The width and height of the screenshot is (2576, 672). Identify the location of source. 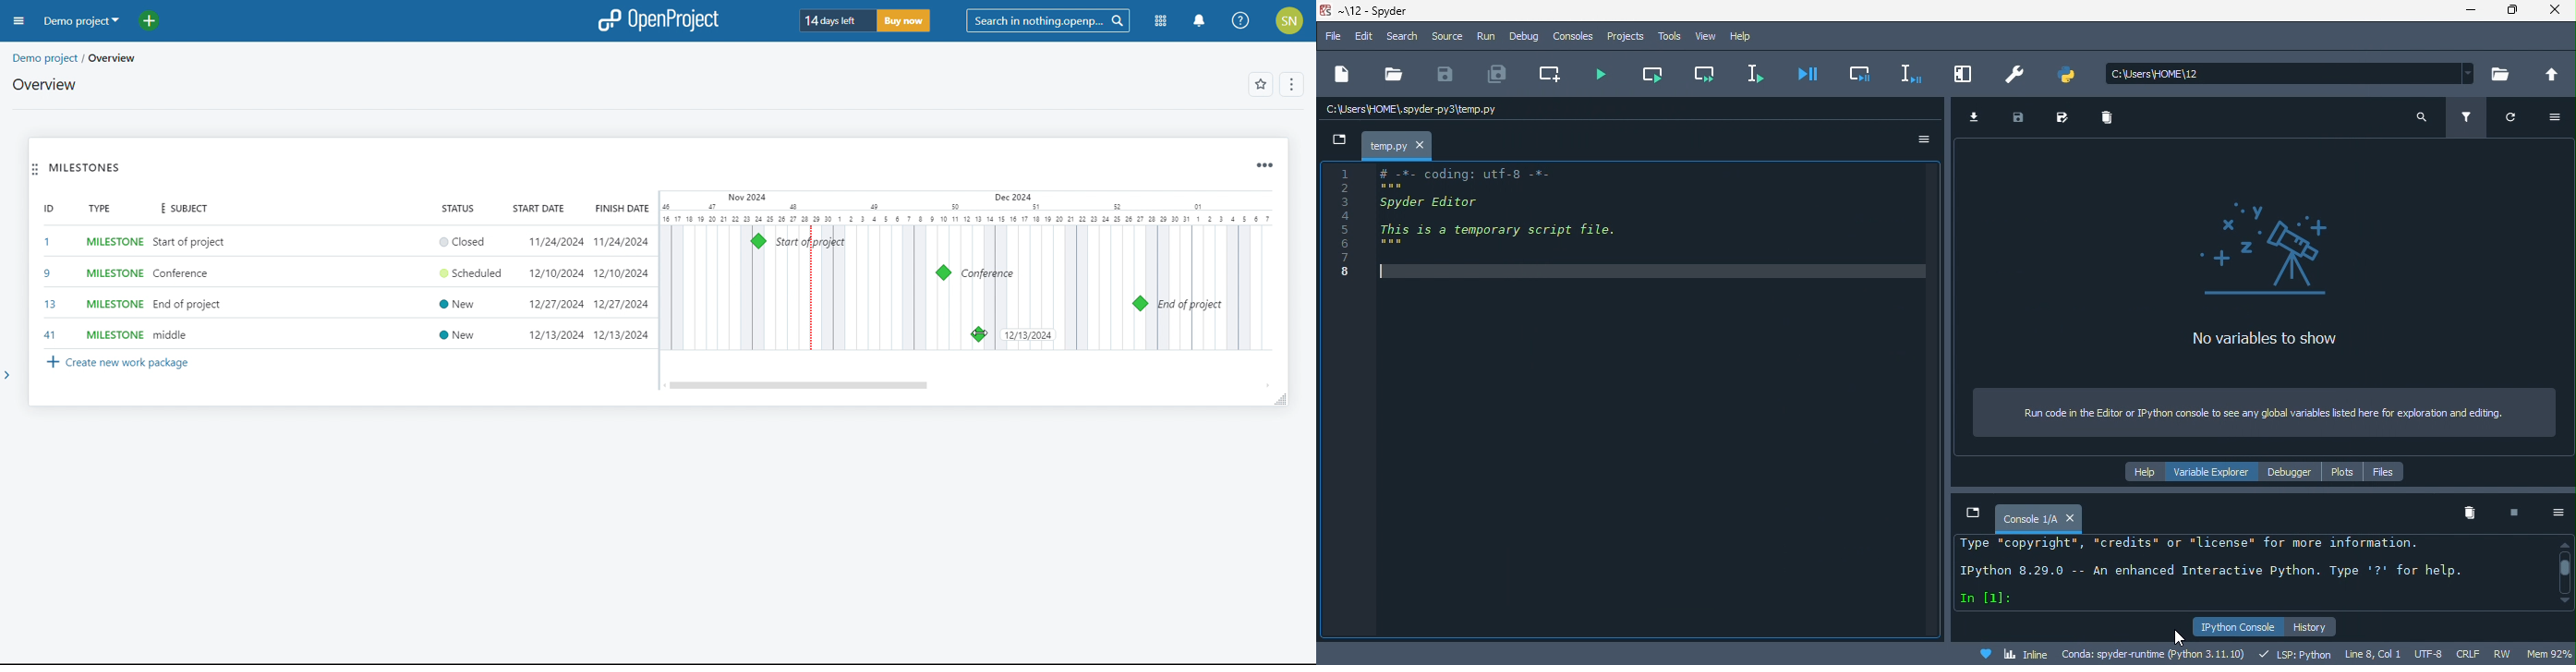
(1446, 36).